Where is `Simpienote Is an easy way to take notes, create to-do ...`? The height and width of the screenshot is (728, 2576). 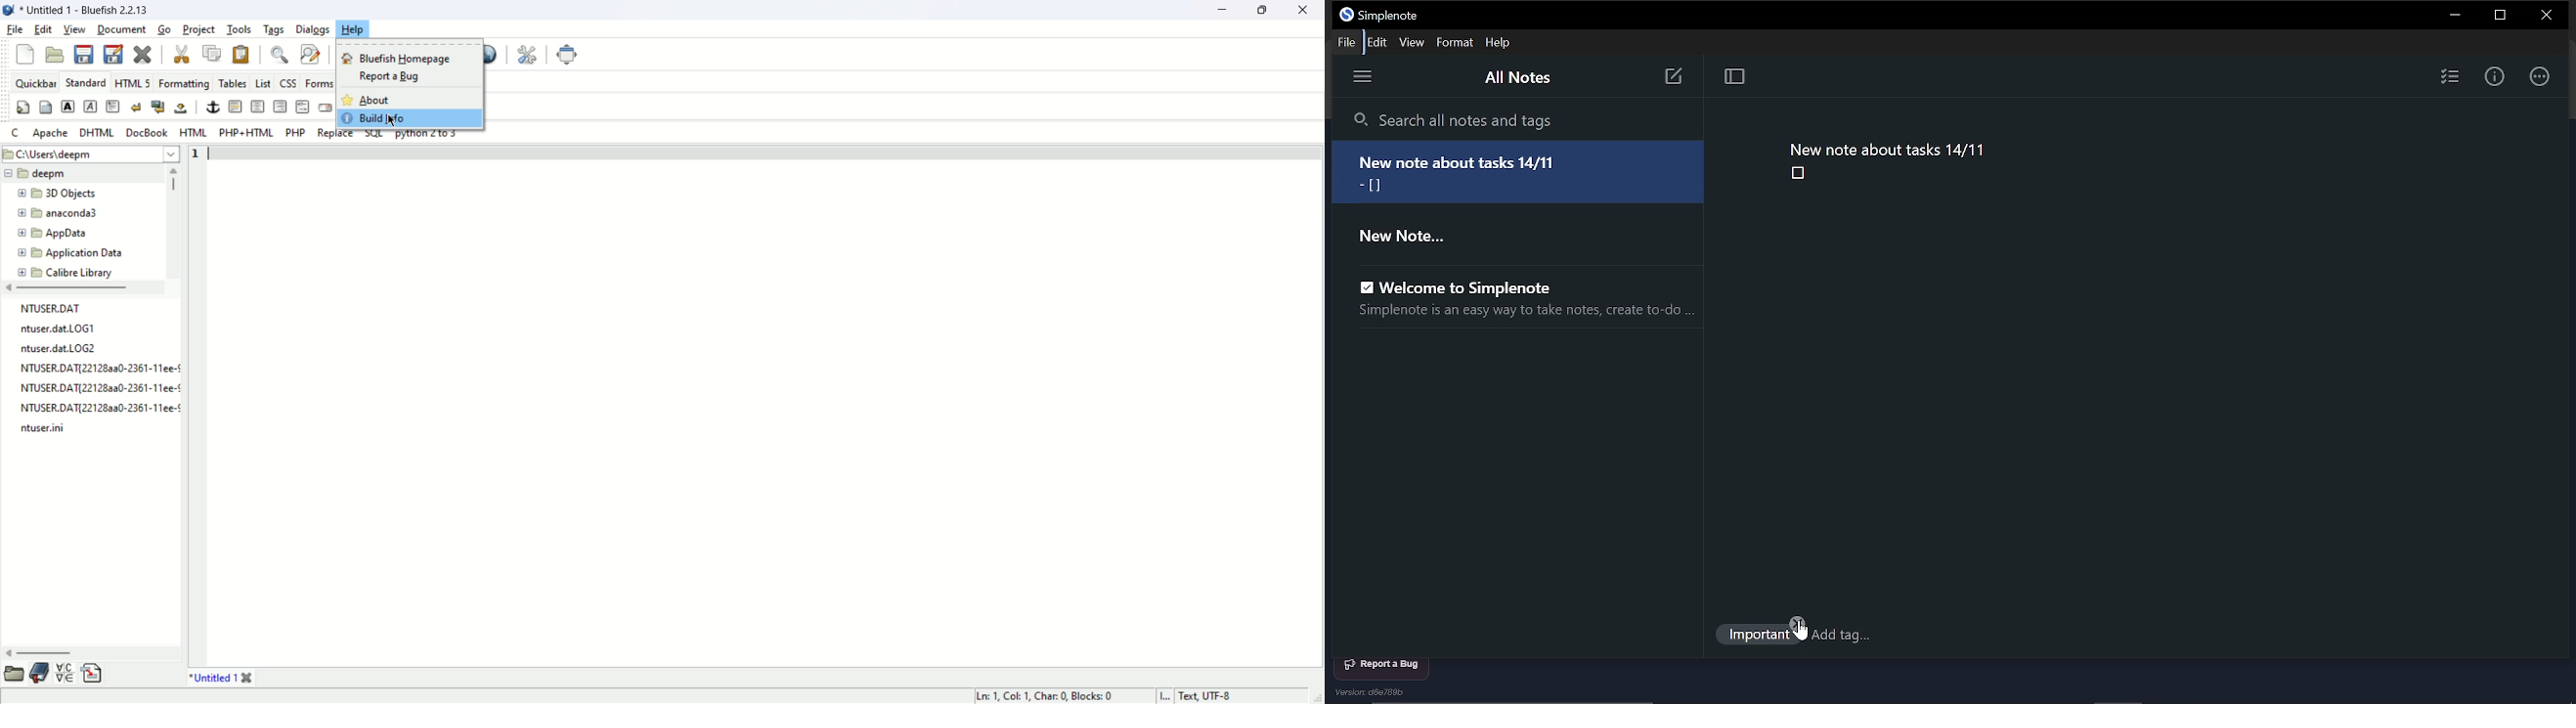
Simpienote Is an easy way to take notes, create to-do ... is located at coordinates (1518, 314).